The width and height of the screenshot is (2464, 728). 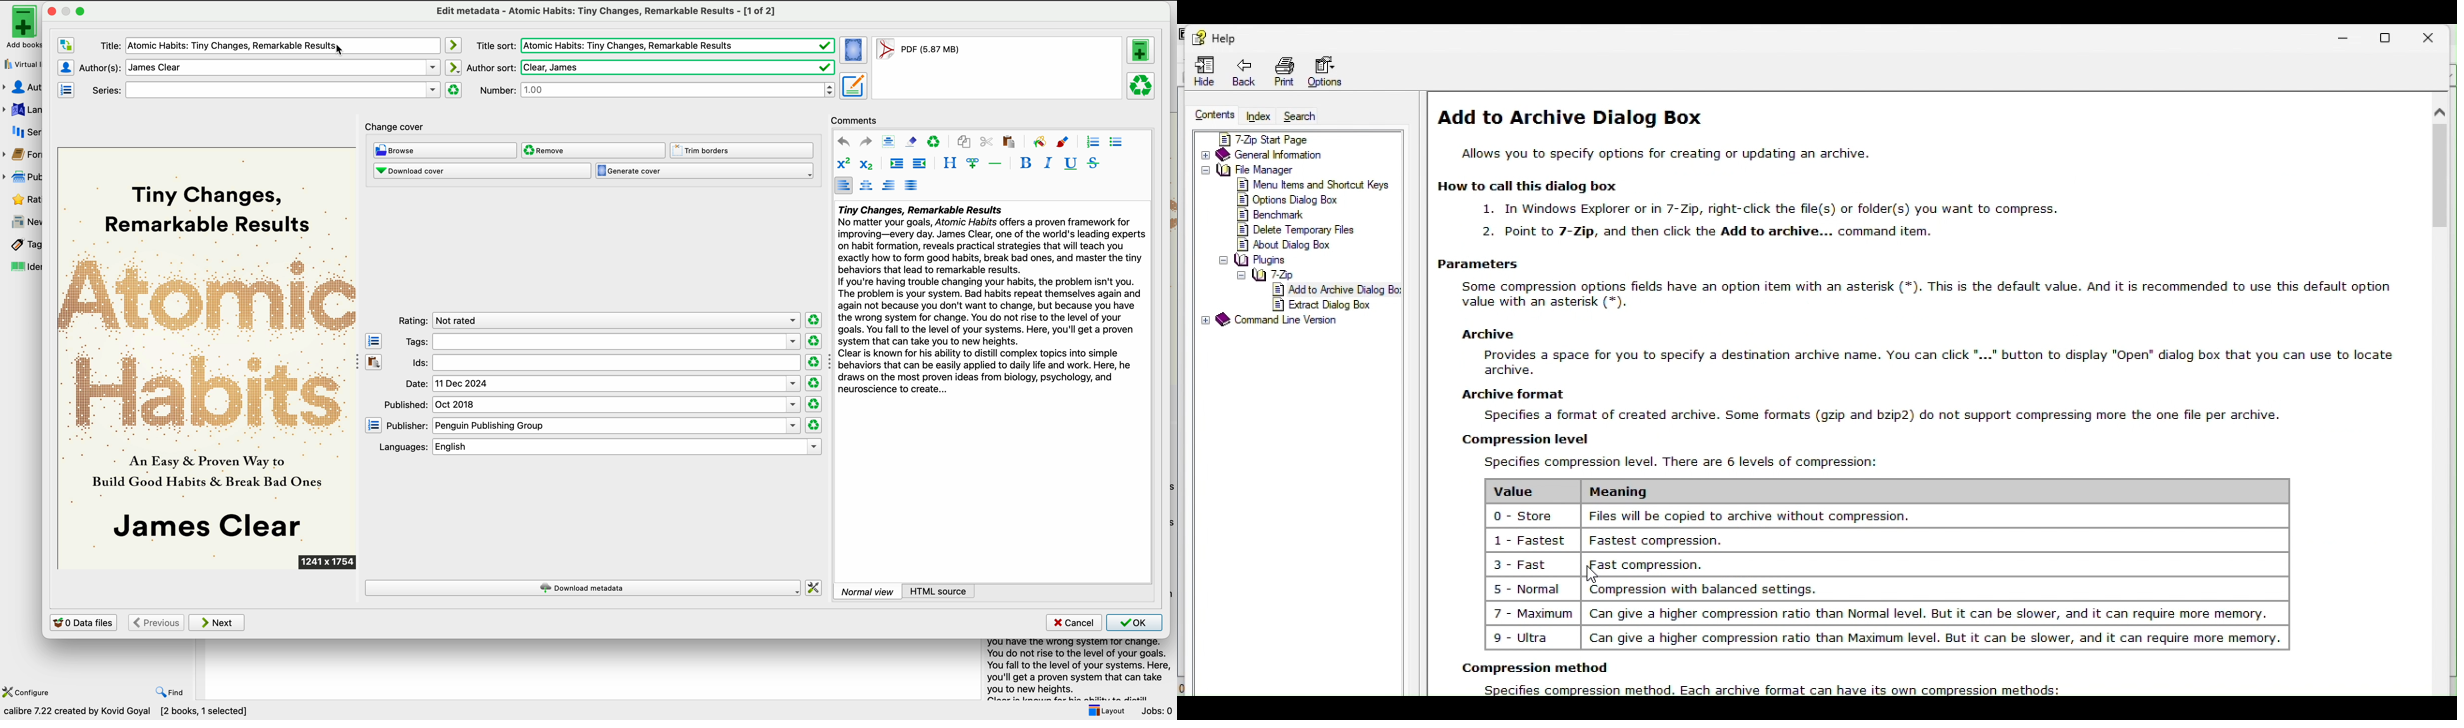 I want to click on edit metadata, so click(x=605, y=11).